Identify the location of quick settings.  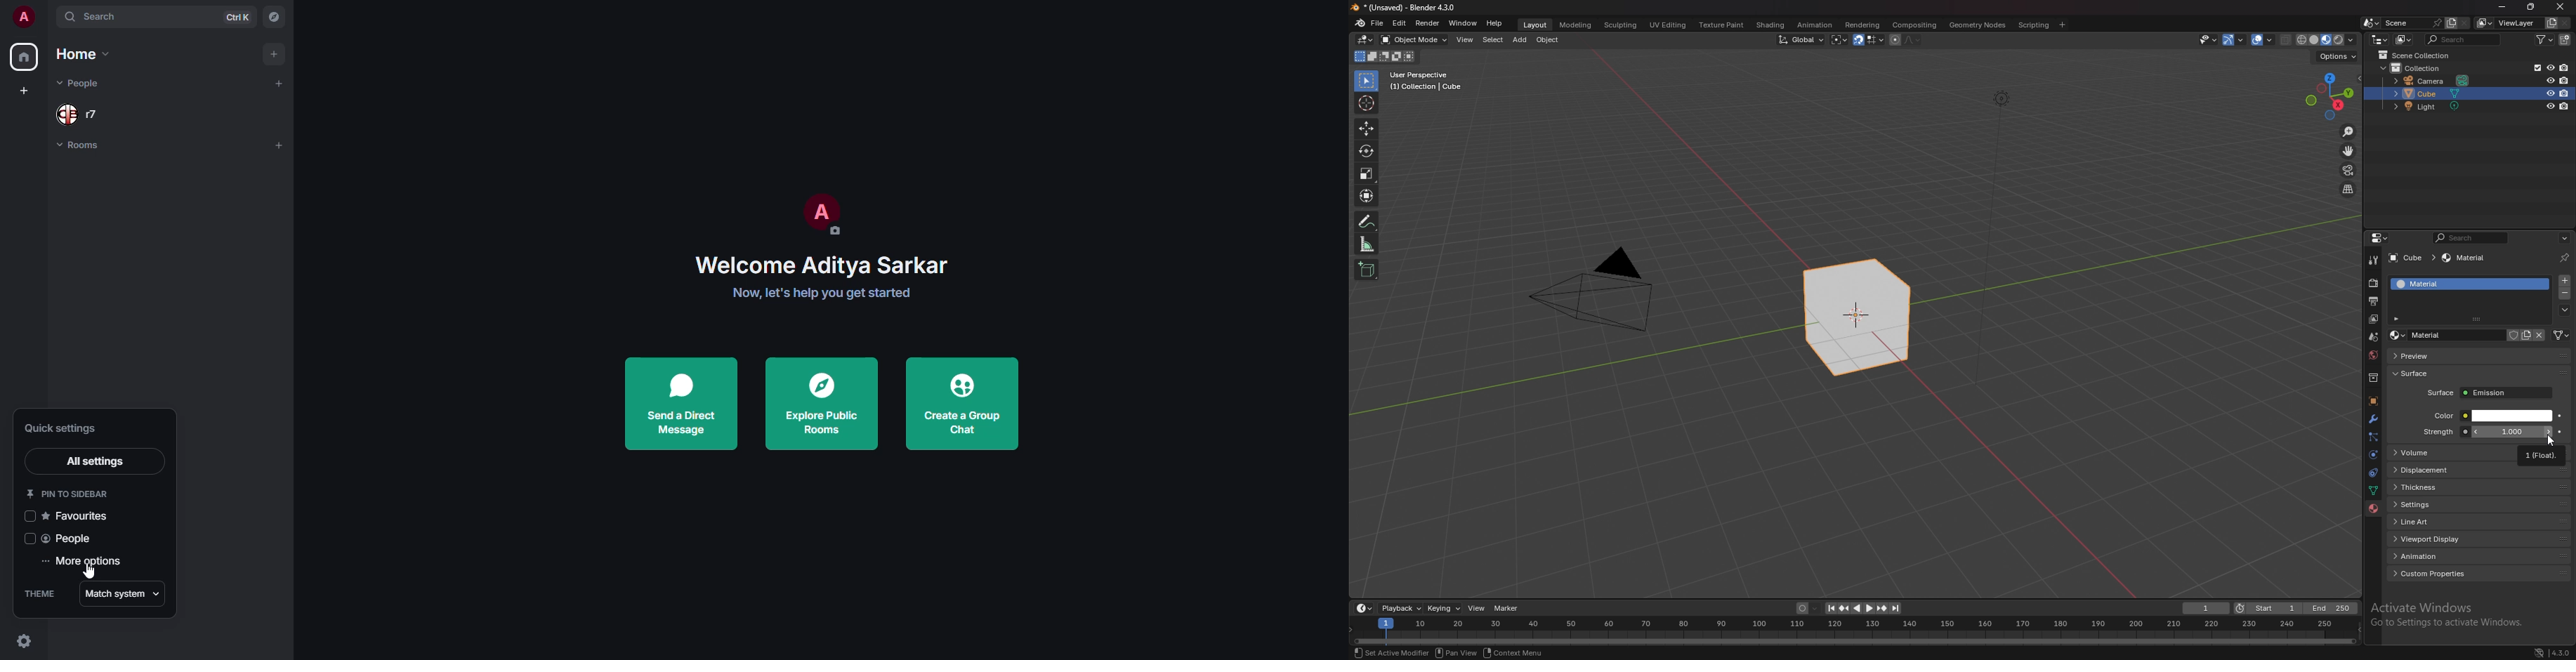
(22, 641).